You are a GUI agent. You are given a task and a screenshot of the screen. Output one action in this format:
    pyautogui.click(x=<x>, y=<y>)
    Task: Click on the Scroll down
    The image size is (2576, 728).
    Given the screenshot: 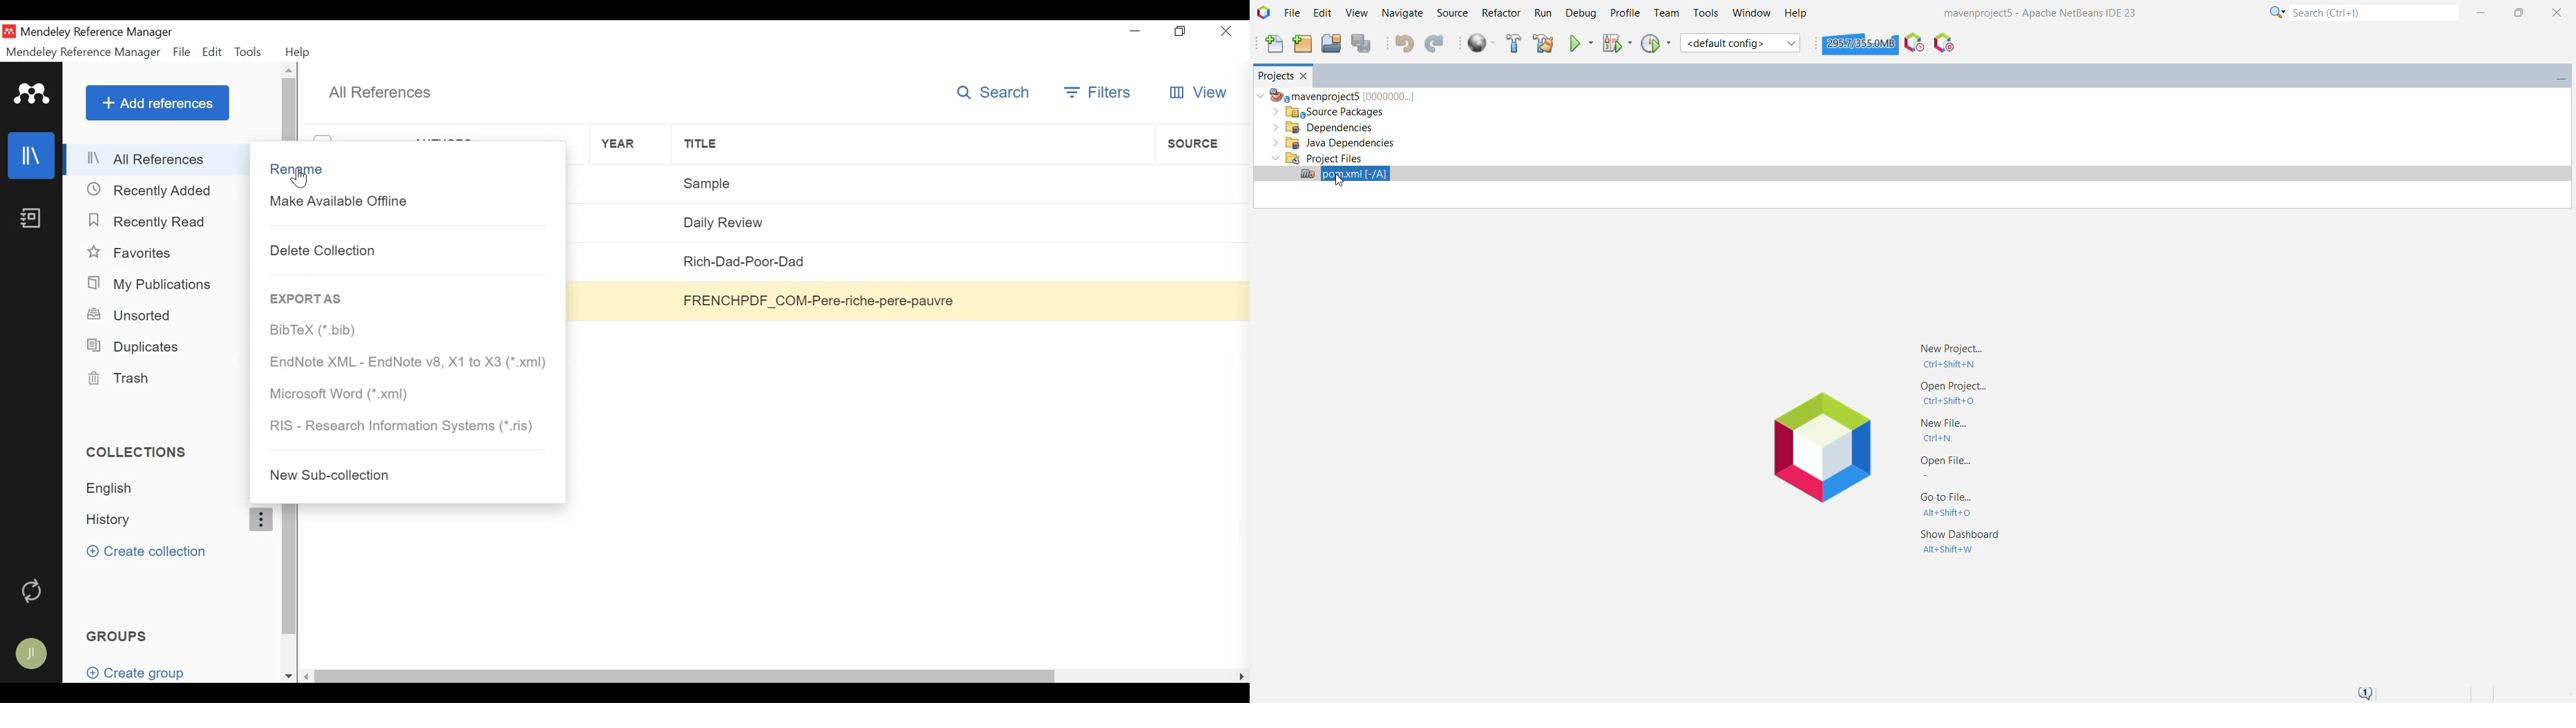 What is the action you would take?
    pyautogui.click(x=288, y=676)
    